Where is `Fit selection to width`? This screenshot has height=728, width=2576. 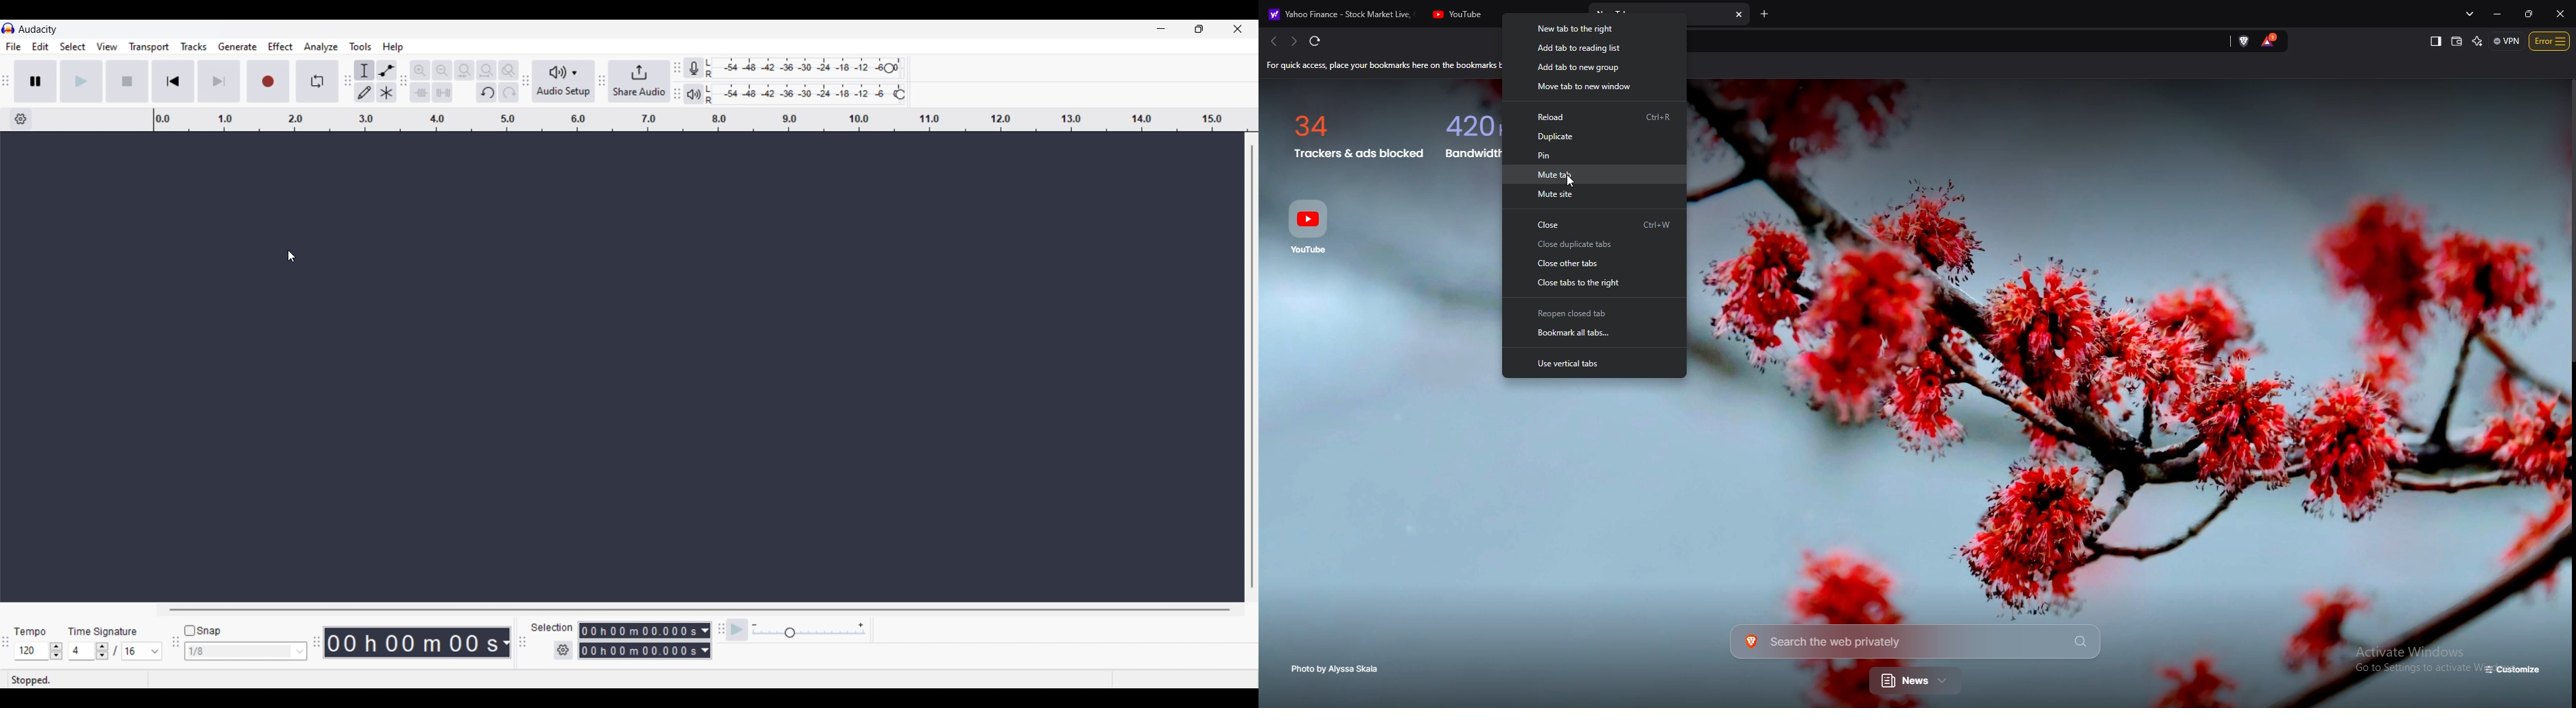
Fit selection to width is located at coordinates (464, 71).